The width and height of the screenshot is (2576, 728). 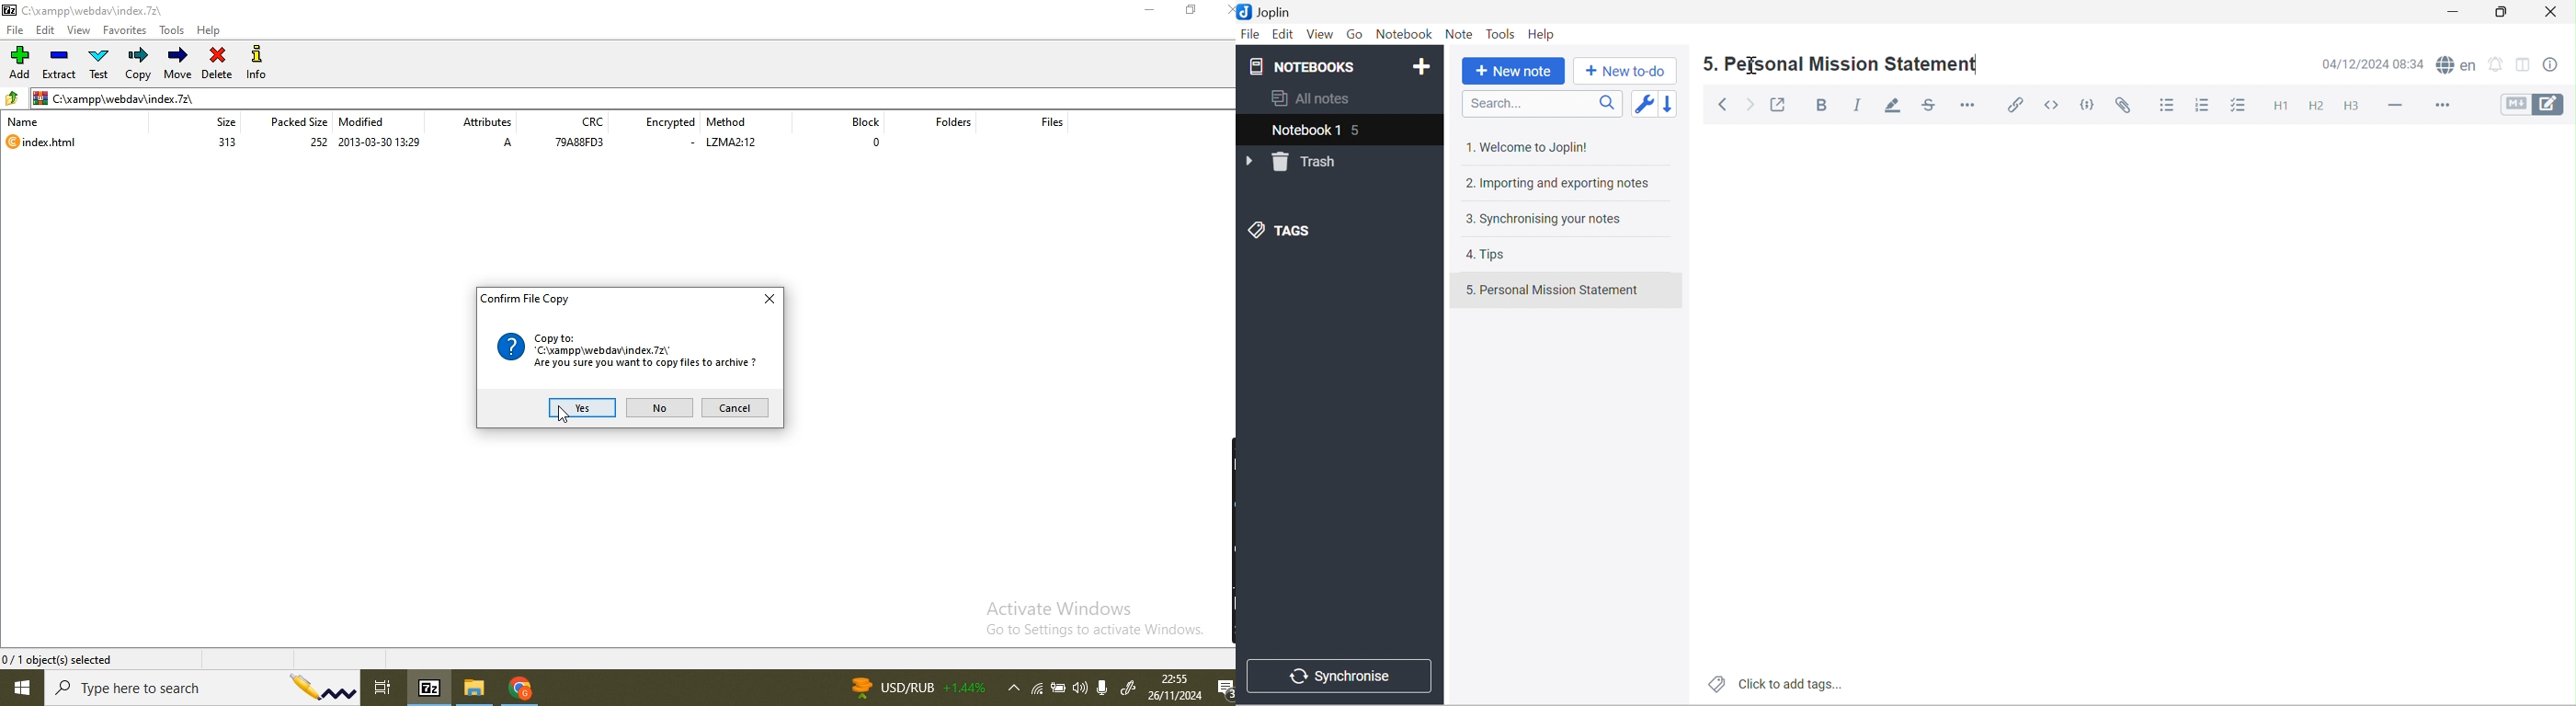 I want to click on Attach file, so click(x=2127, y=106).